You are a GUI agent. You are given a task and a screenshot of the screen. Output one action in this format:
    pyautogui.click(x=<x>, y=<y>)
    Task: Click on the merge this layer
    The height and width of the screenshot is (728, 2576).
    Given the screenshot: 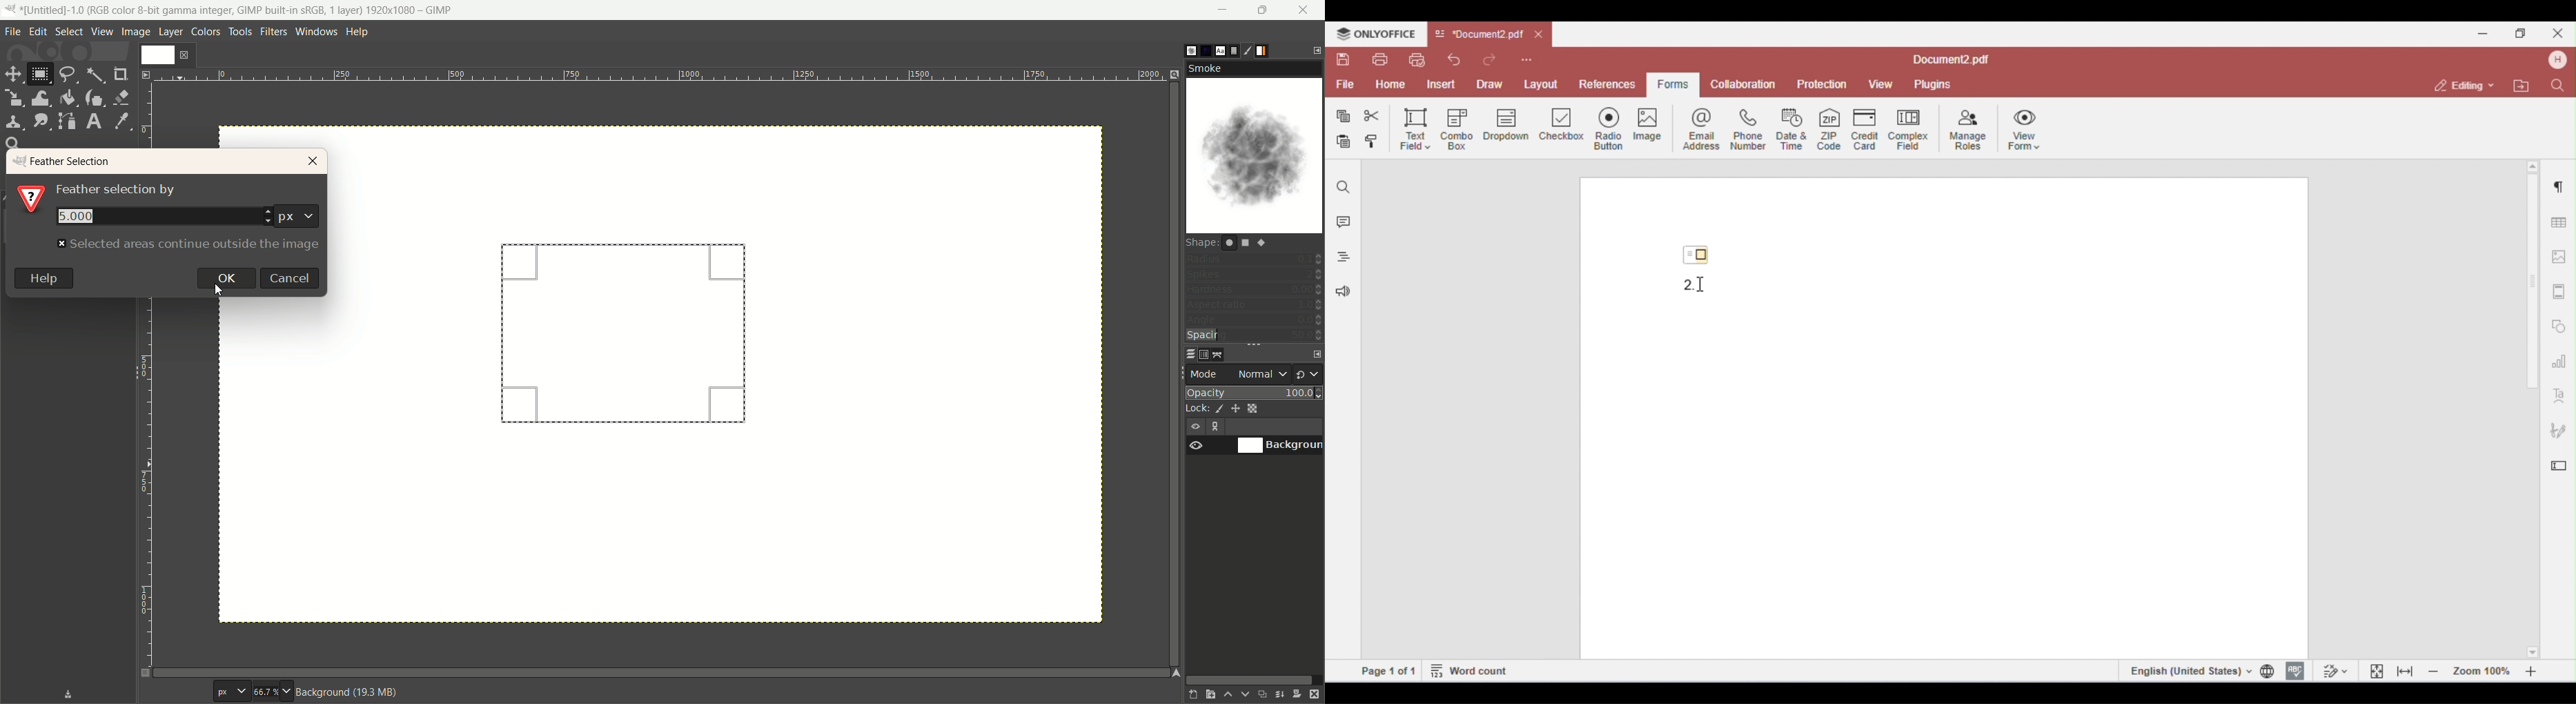 What is the action you would take?
    pyautogui.click(x=1278, y=694)
    